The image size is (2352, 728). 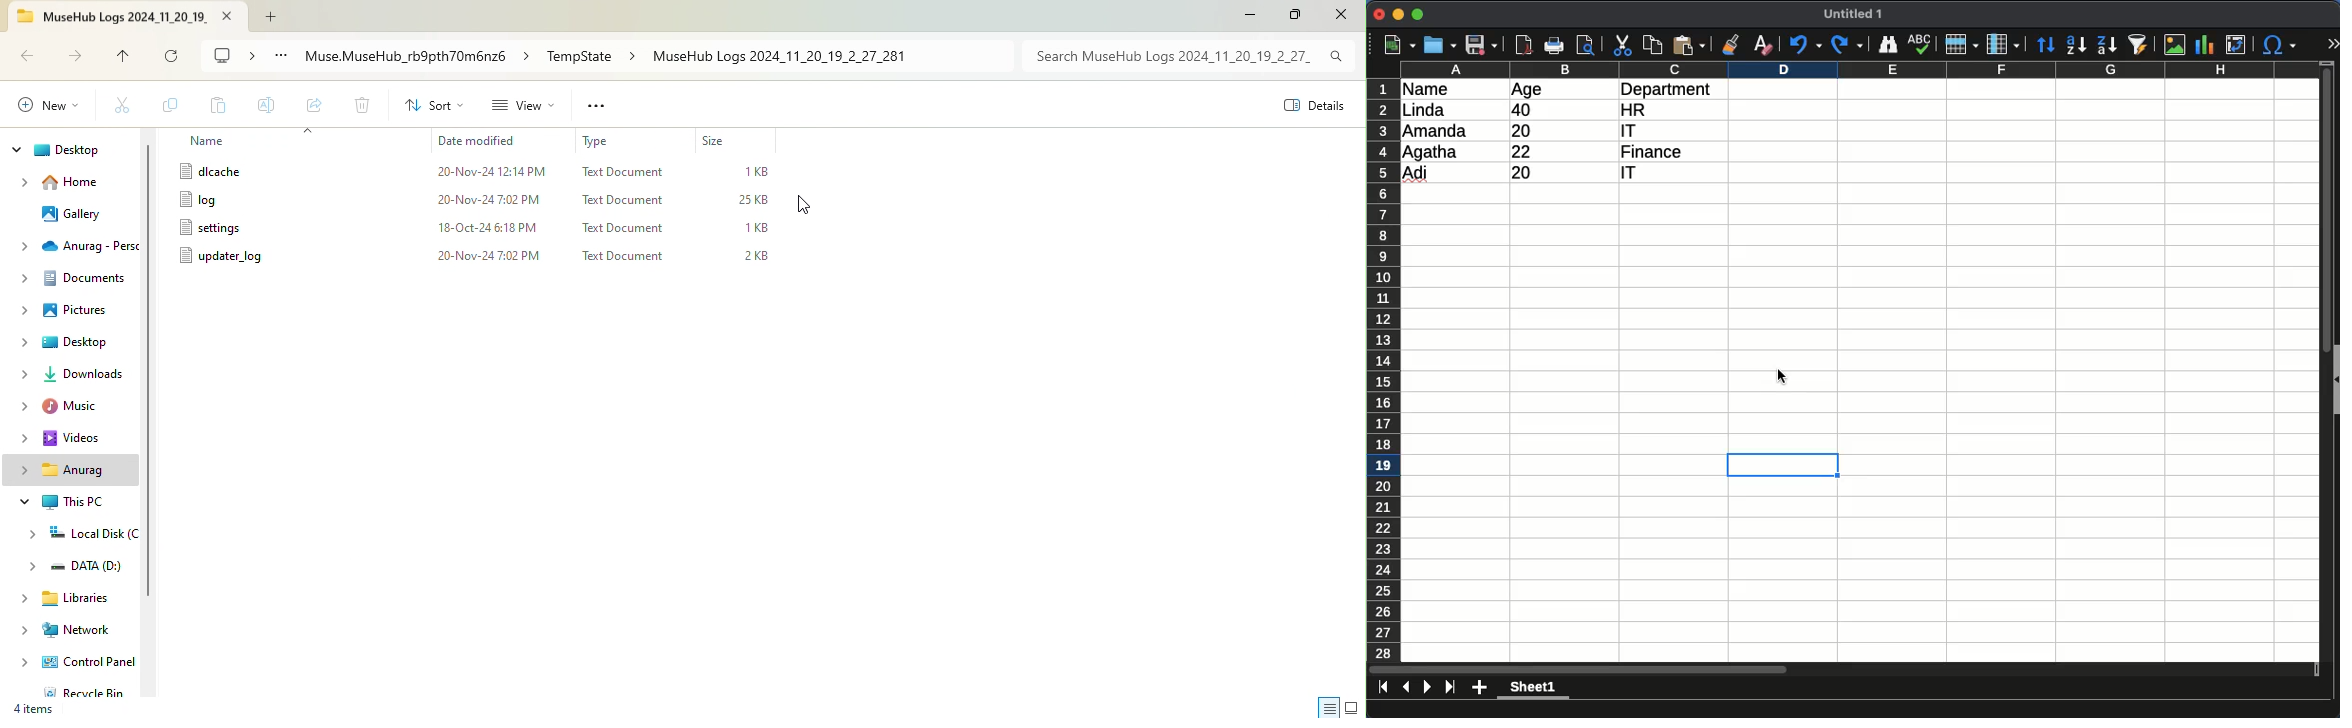 I want to click on descending, so click(x=2076, y=46).